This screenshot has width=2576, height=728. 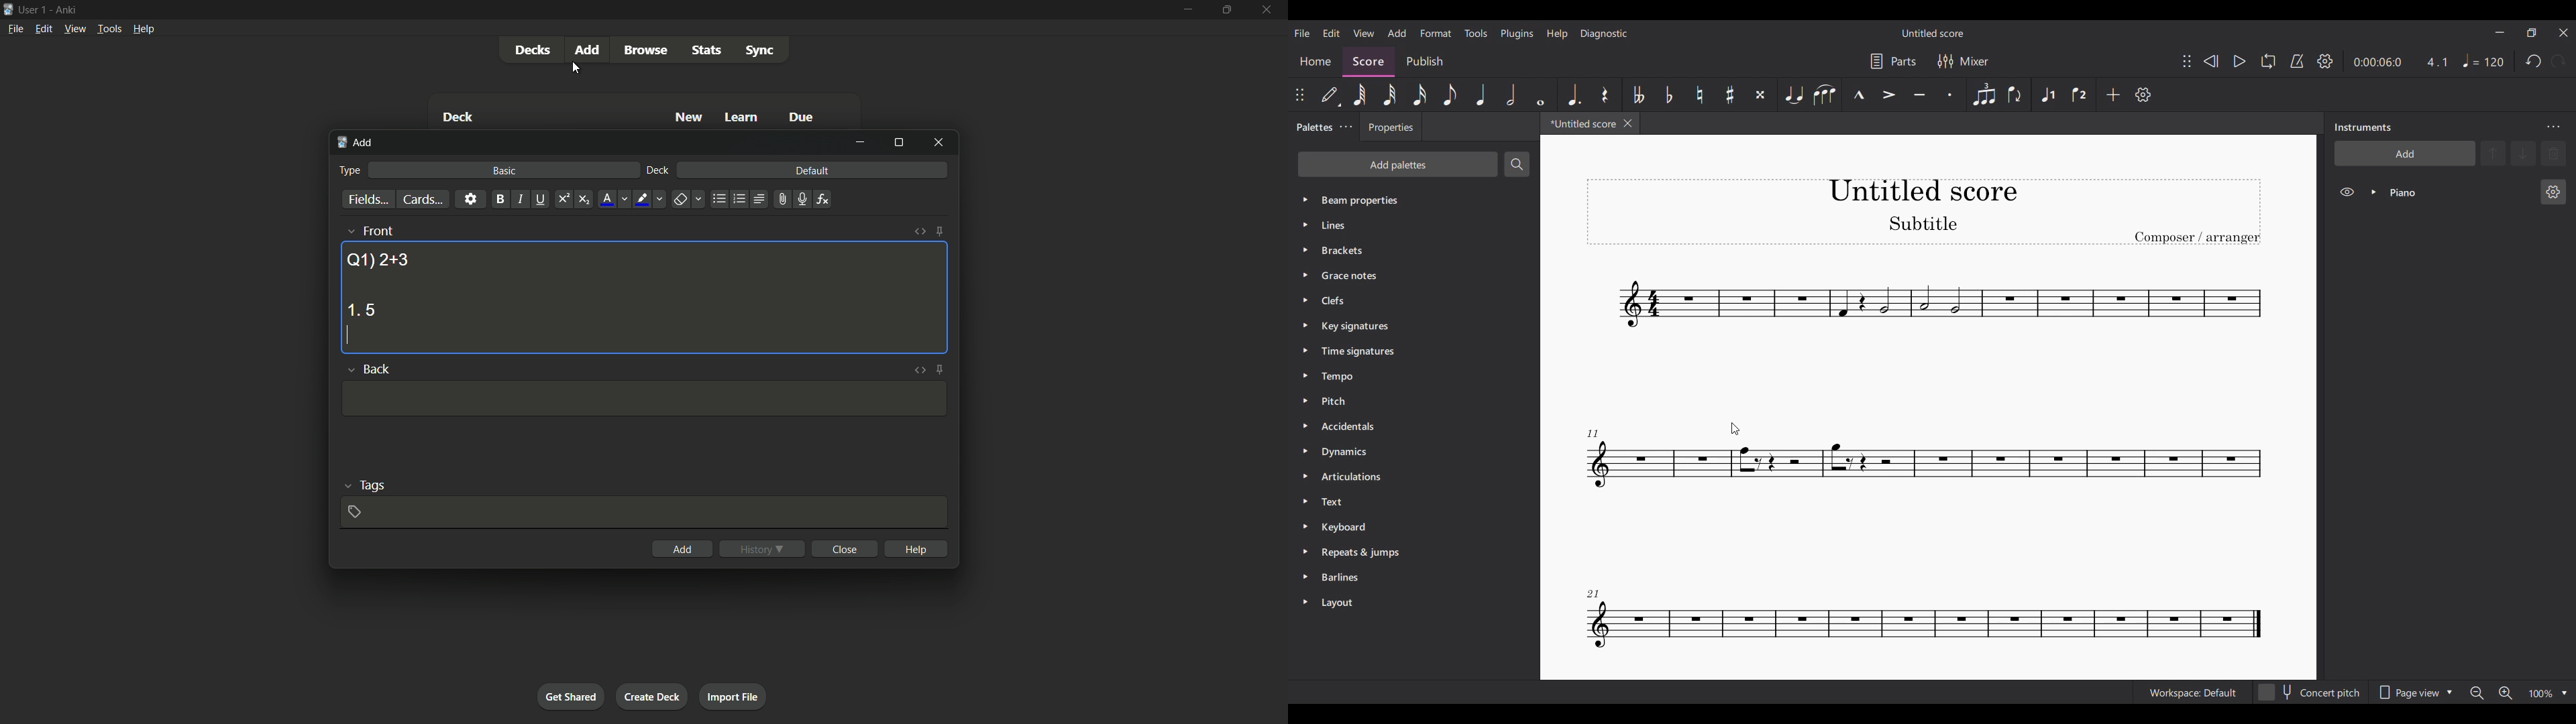 I want to click on Publish section, so click(x=1424, y=59).